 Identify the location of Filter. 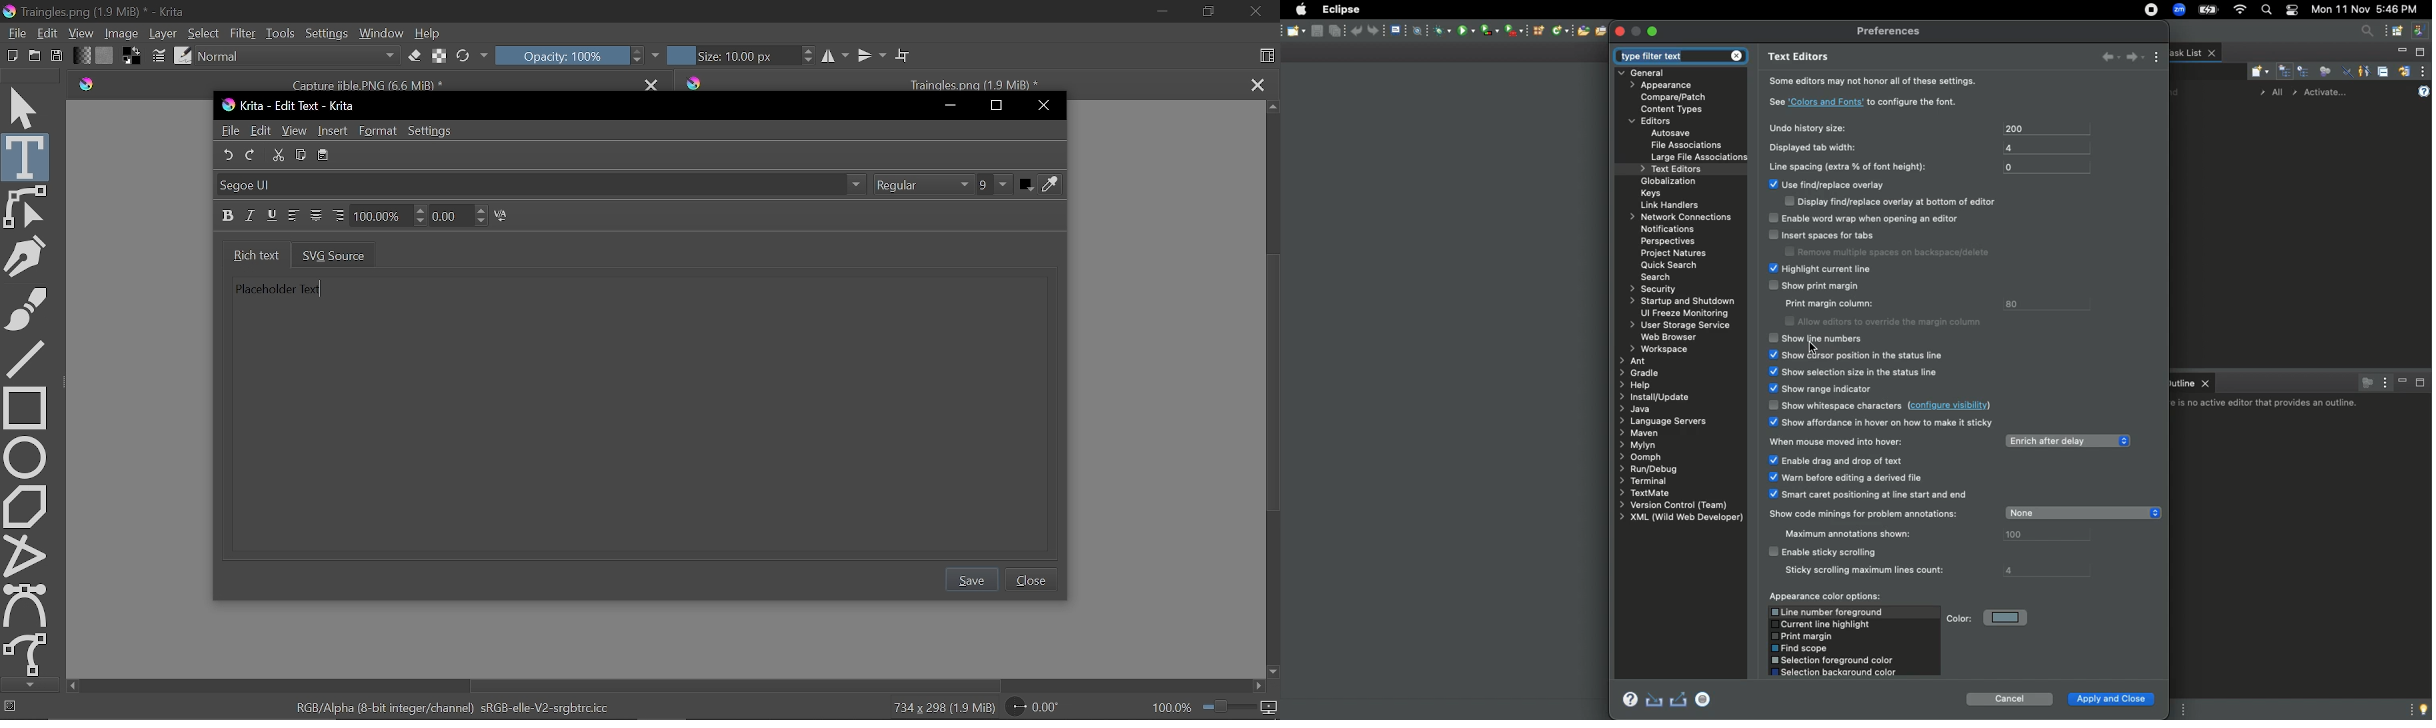
(243, 33).